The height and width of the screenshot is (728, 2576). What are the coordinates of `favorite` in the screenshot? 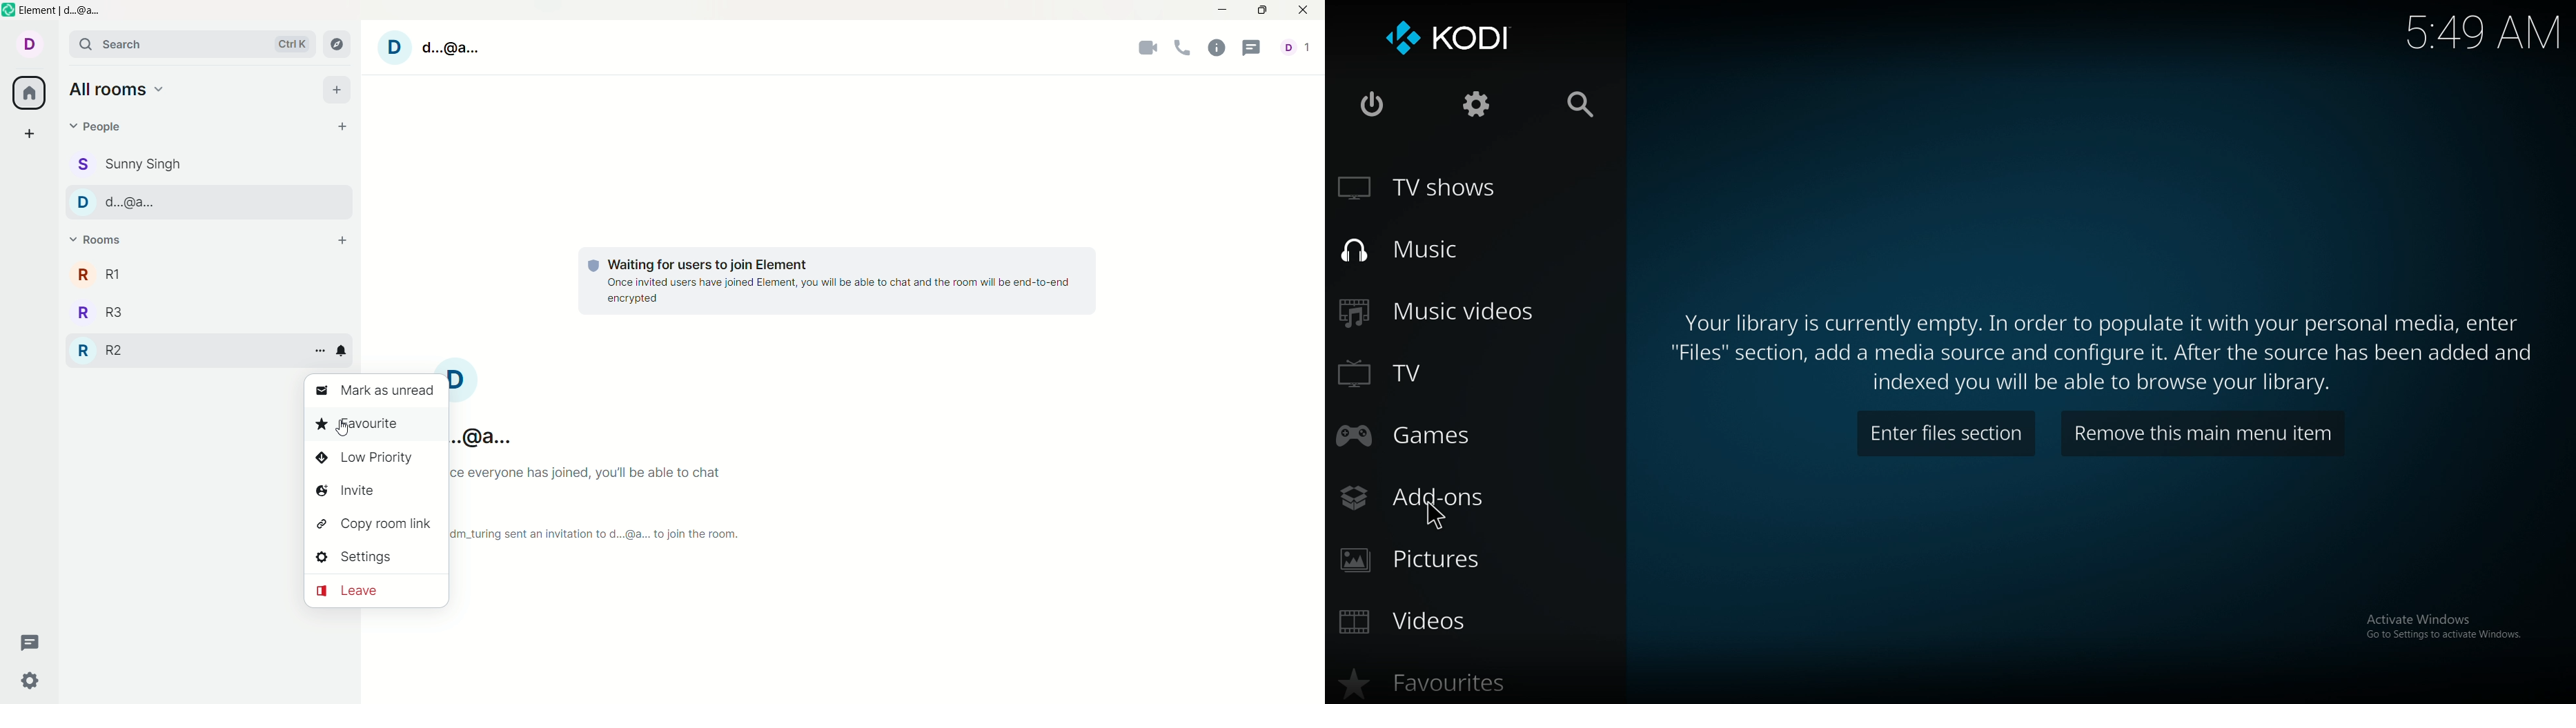 It's located at (375, 424).